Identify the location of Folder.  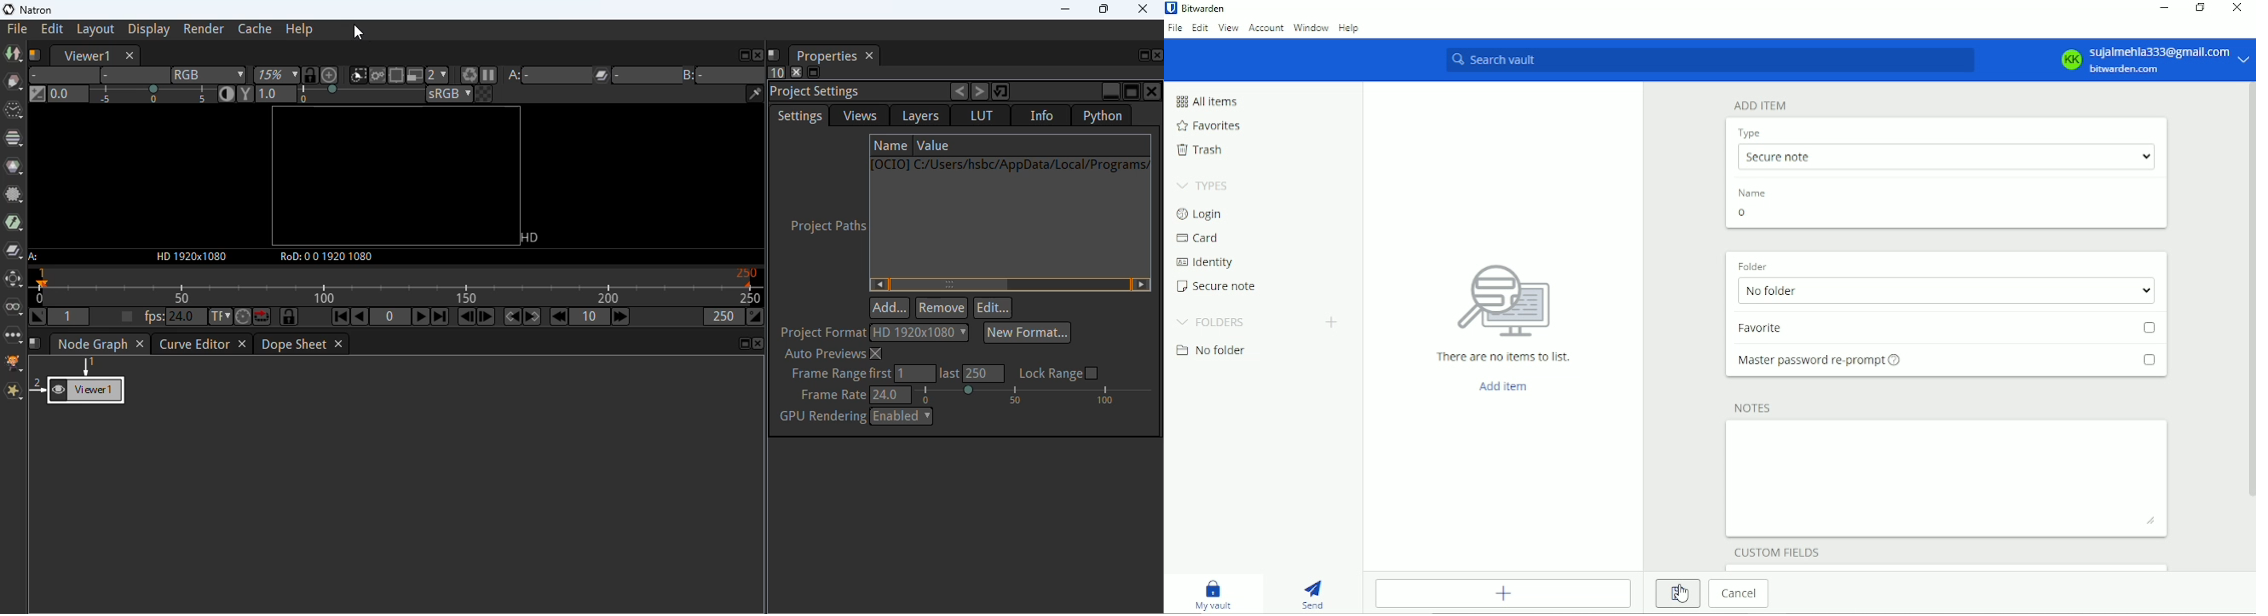
(1753, 264).